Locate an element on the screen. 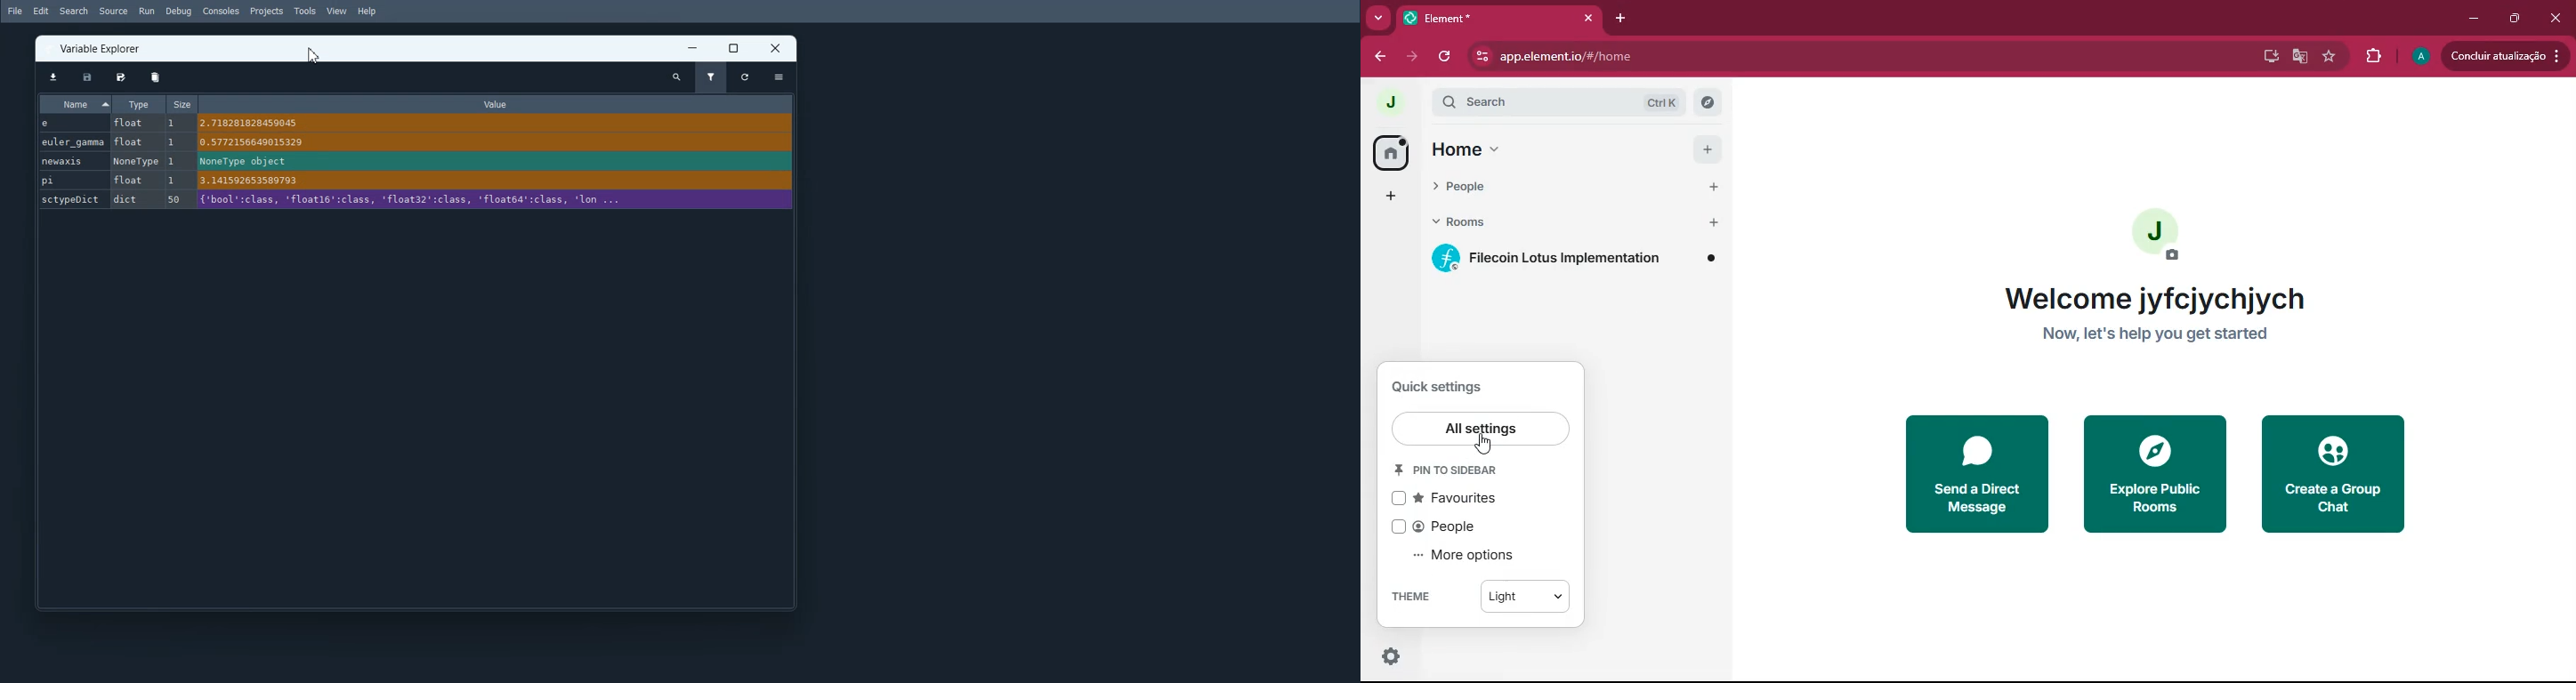 The height and width of the screenshot is (700, 2576). 50 is located at coordinates (174, 198).